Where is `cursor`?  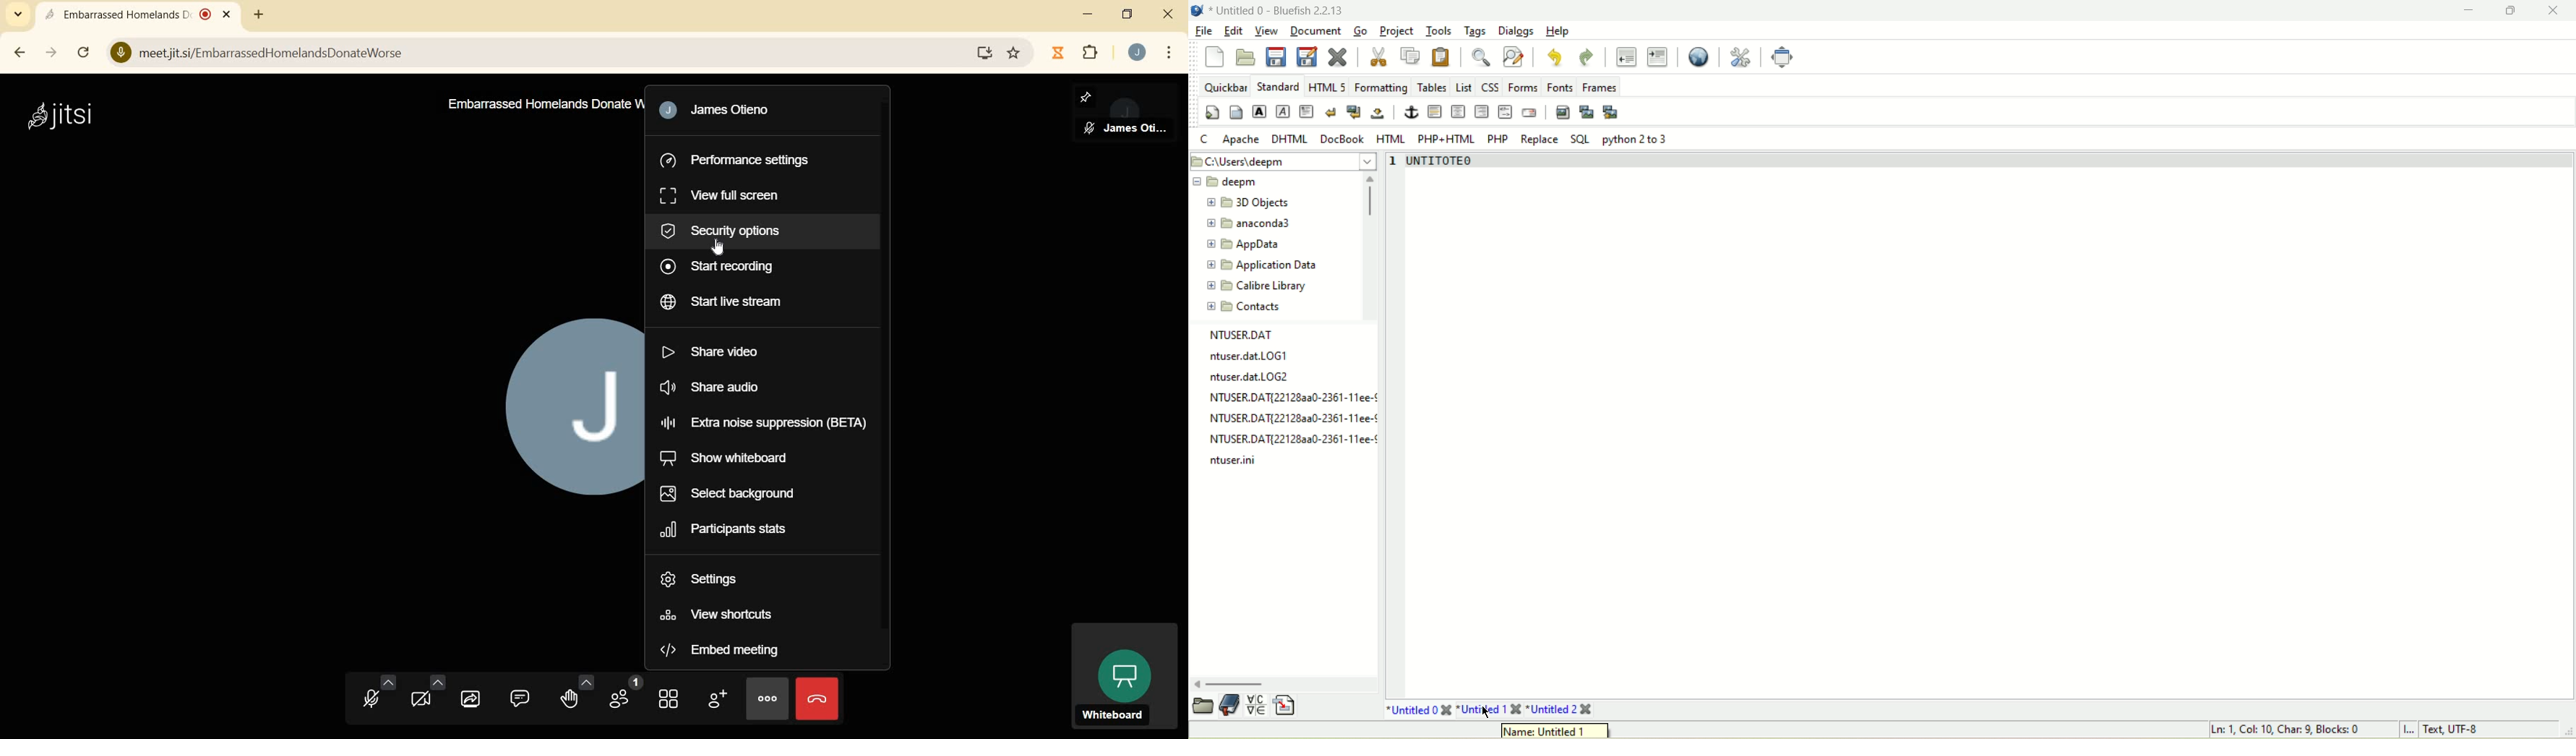
cursor is located at coordinates (1485, 714).